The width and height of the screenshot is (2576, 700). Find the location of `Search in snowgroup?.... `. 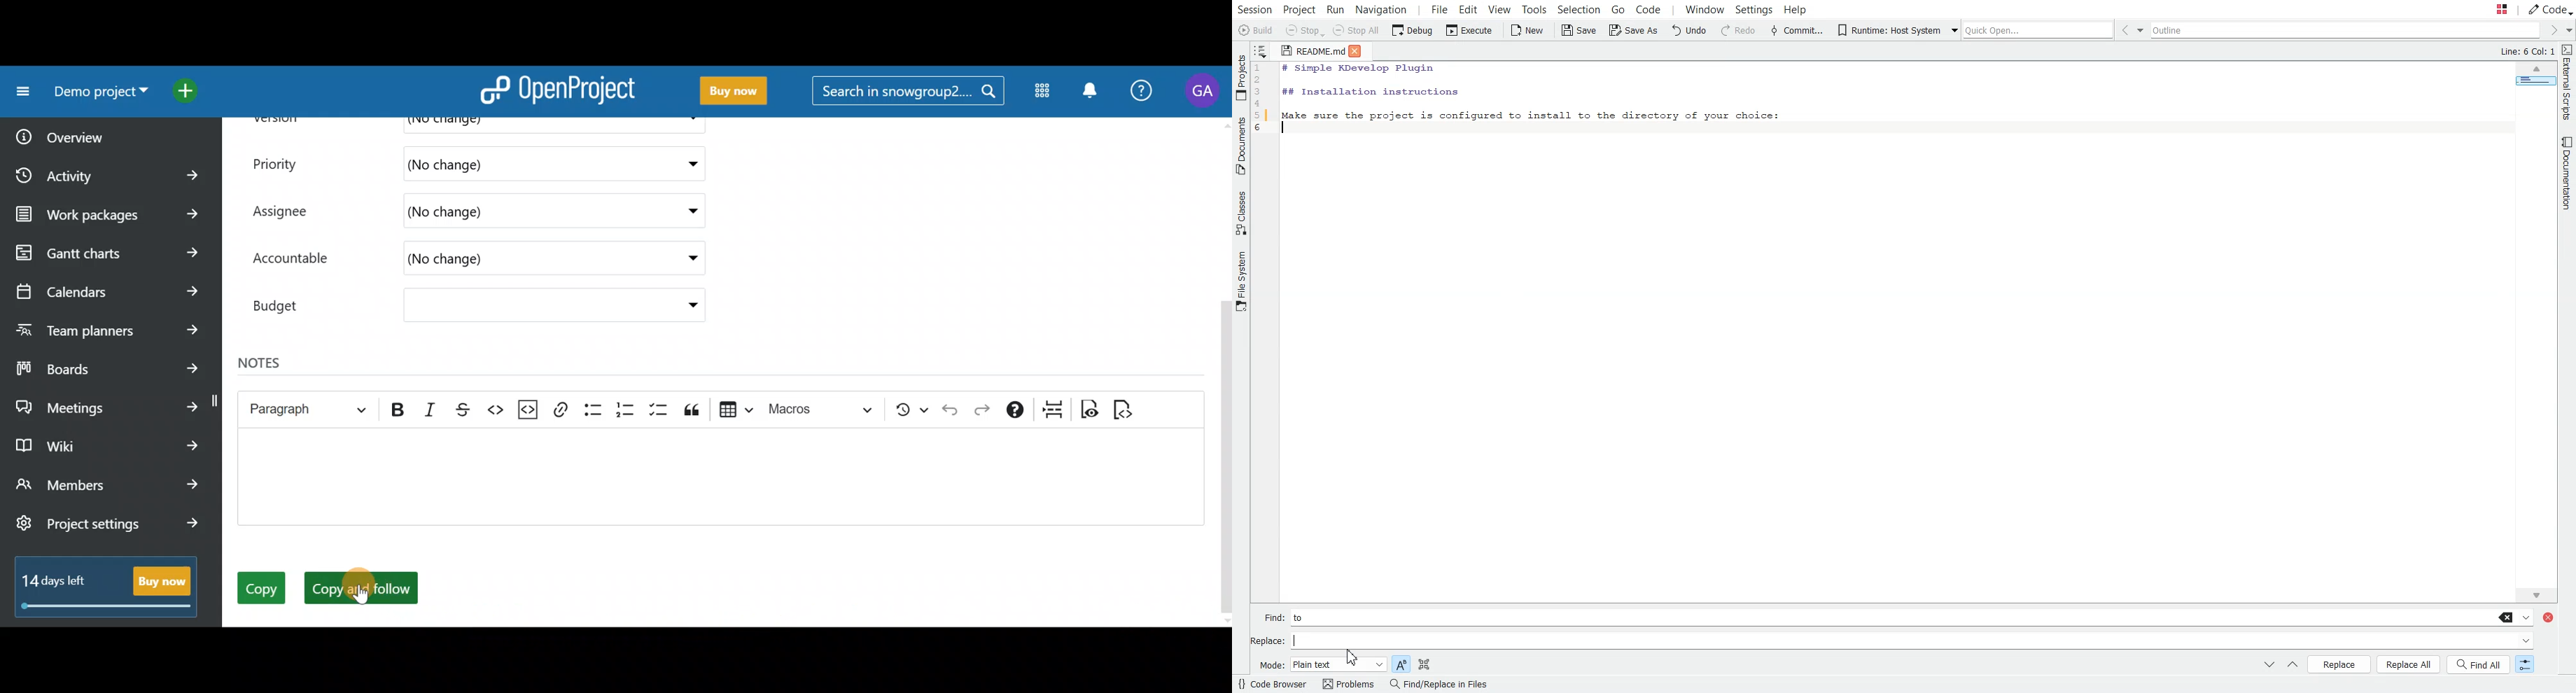

Search in snowgroup?....  is located at coordinates (911, 92).